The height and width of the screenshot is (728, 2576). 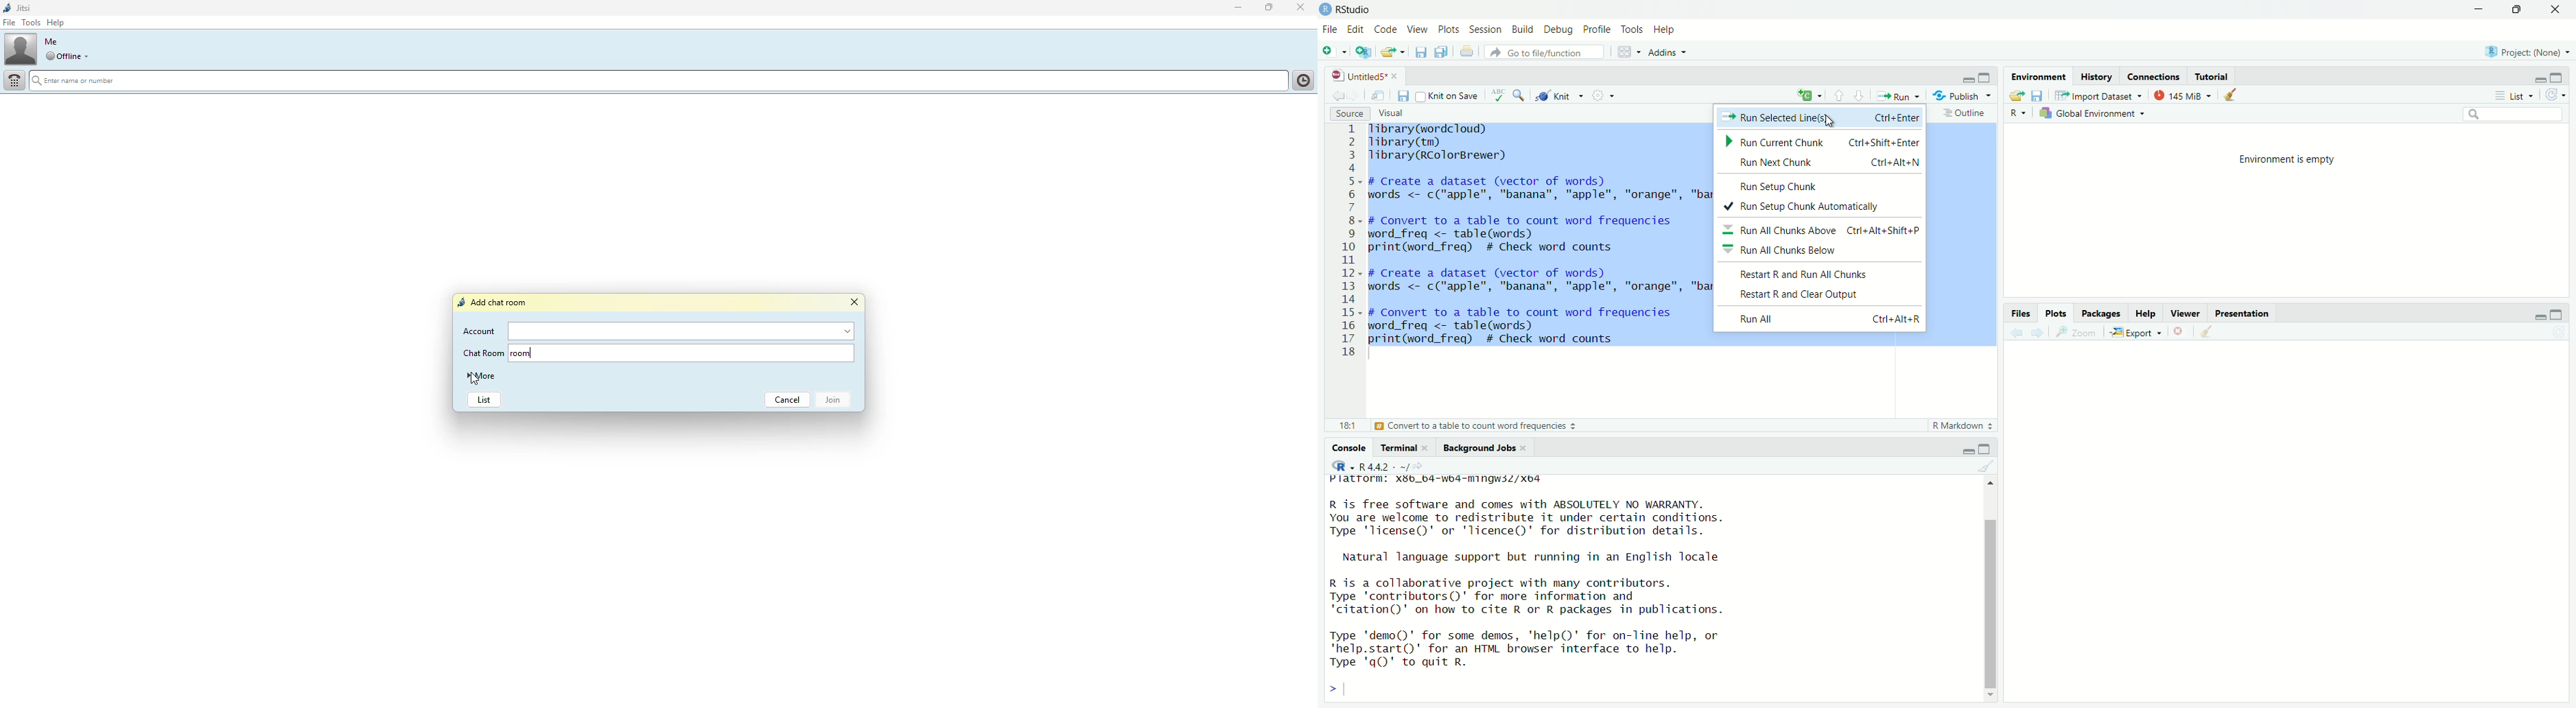 I want to click on Go forward to the next source location, so click(x=1357, y=96).